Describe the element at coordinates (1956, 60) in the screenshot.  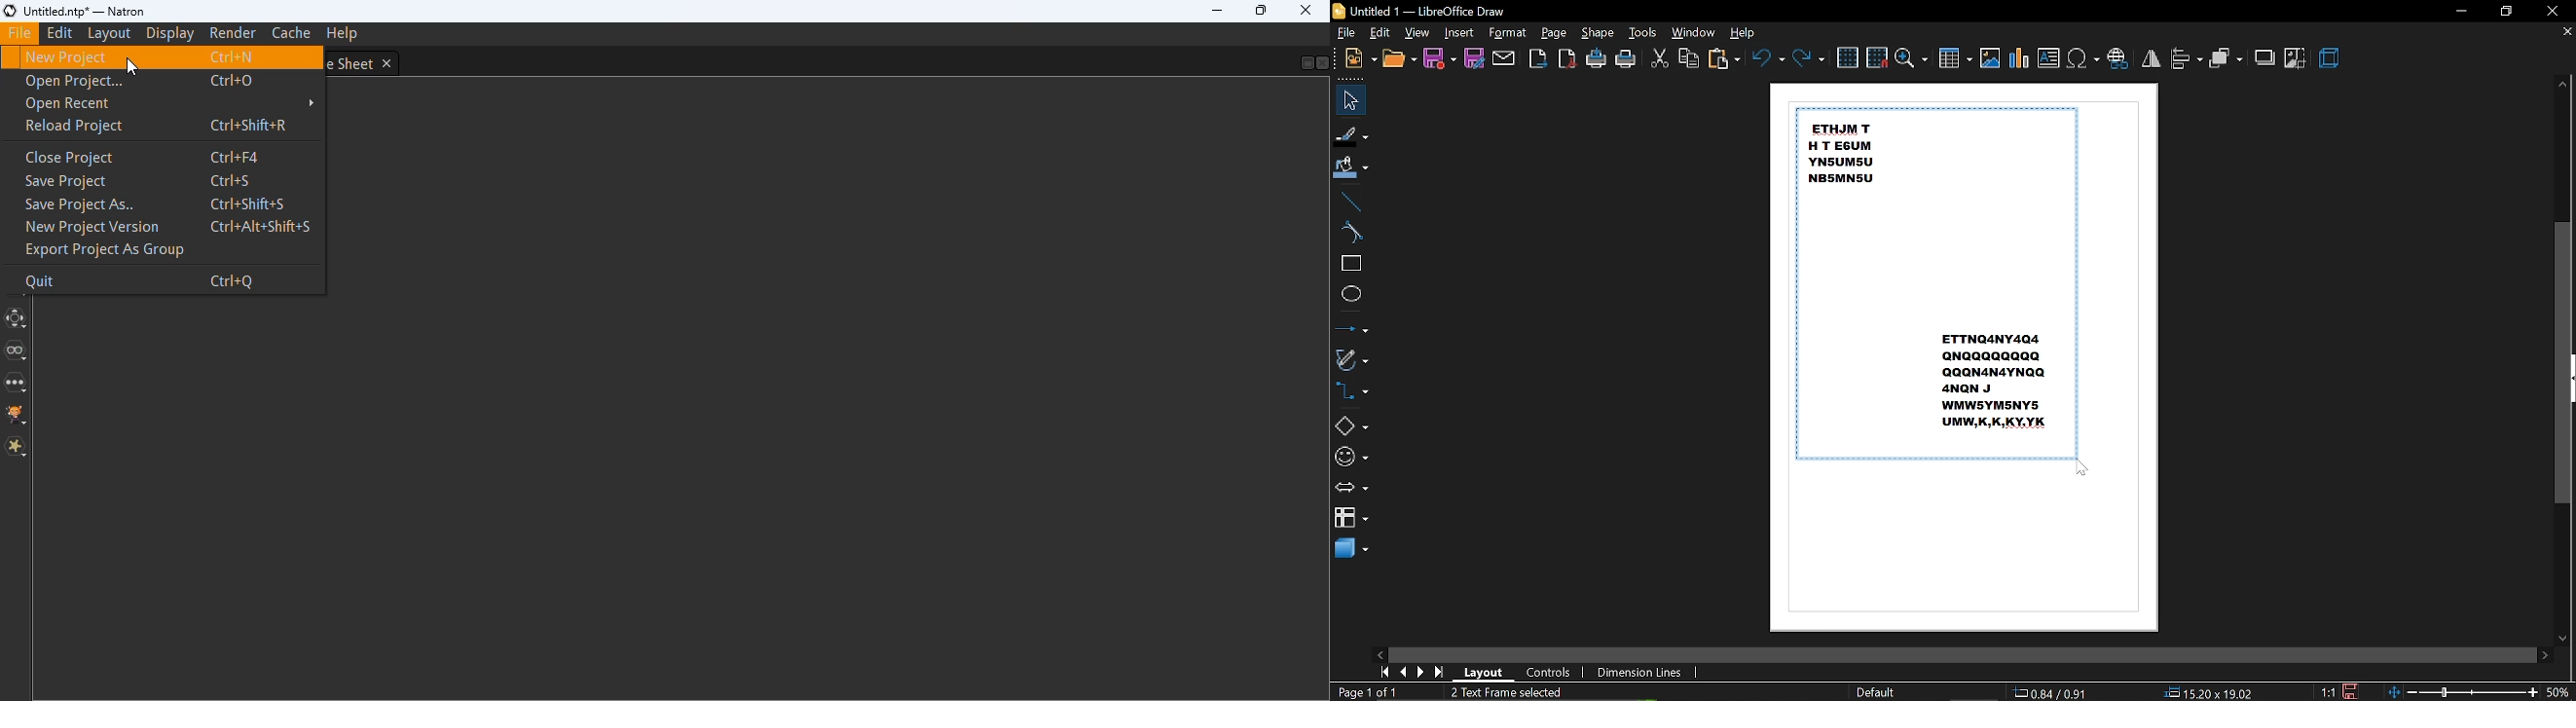
I see `insert table` at that location.